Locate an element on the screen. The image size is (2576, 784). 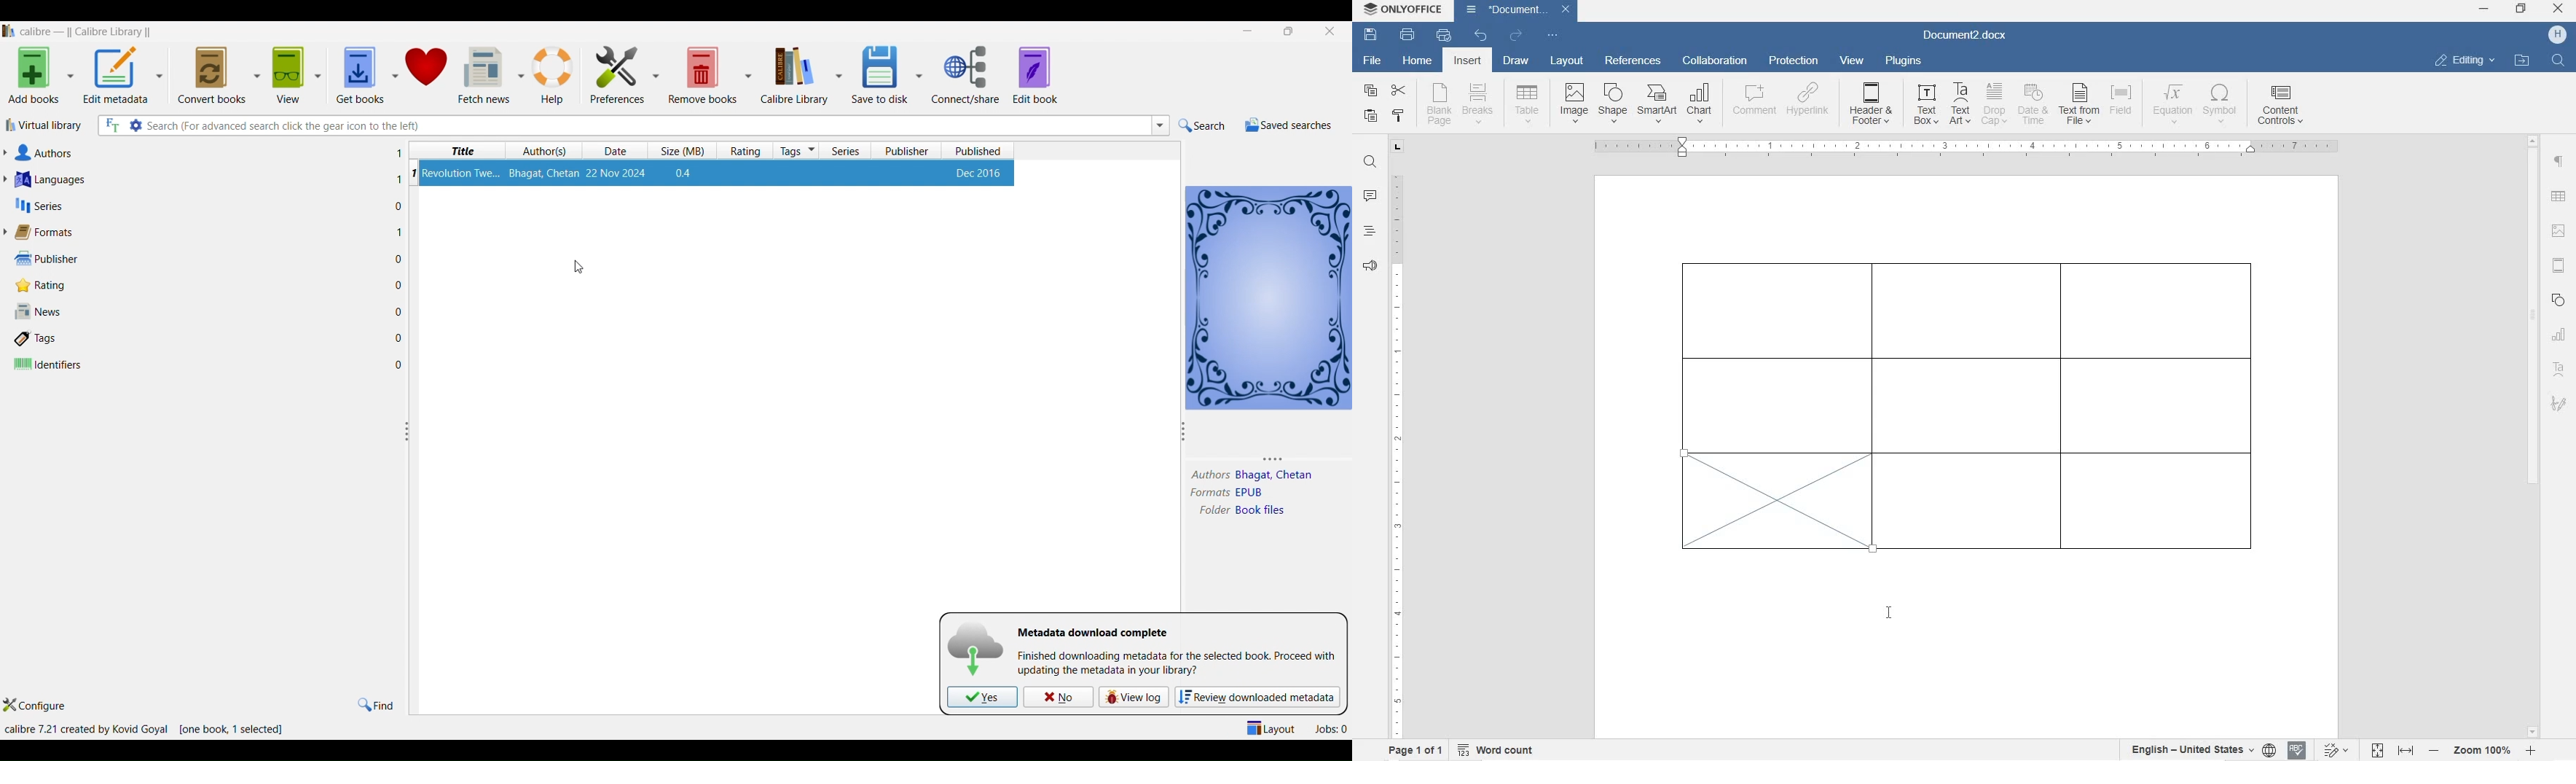
0 is located at coordinates (399, 284).